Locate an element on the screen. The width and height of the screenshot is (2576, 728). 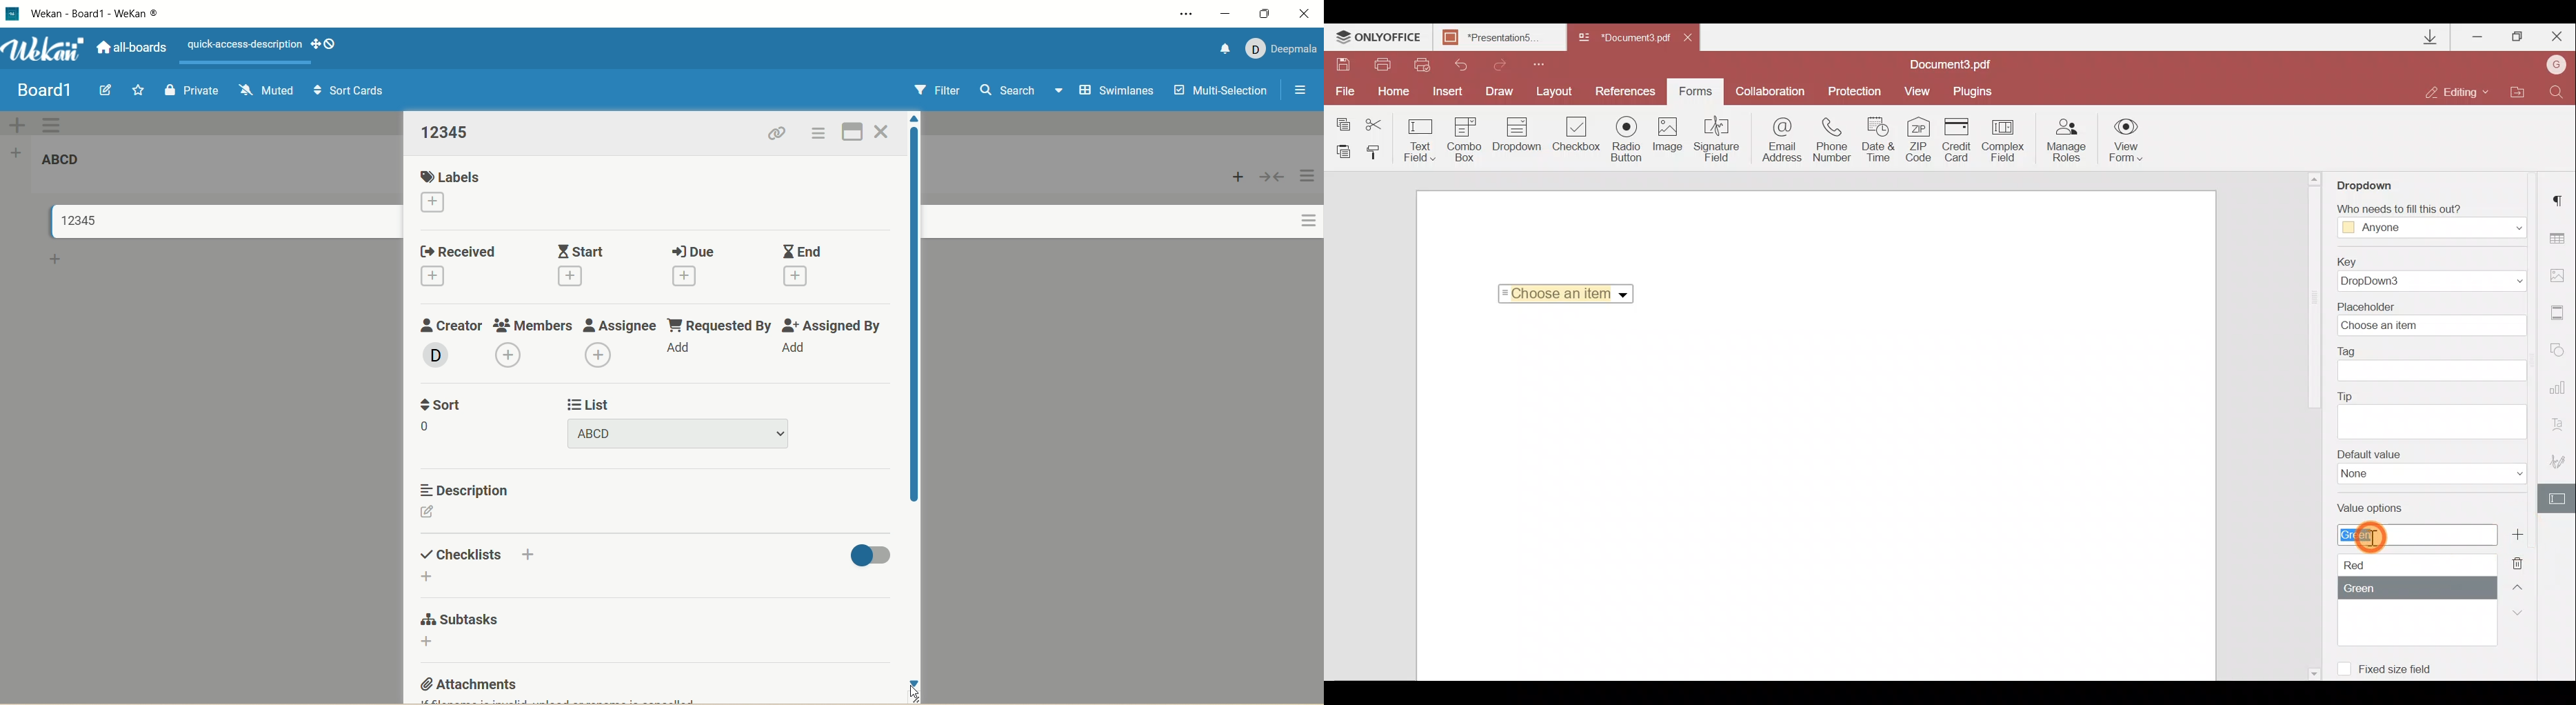
maximize is located at coordinates (1267, 13).